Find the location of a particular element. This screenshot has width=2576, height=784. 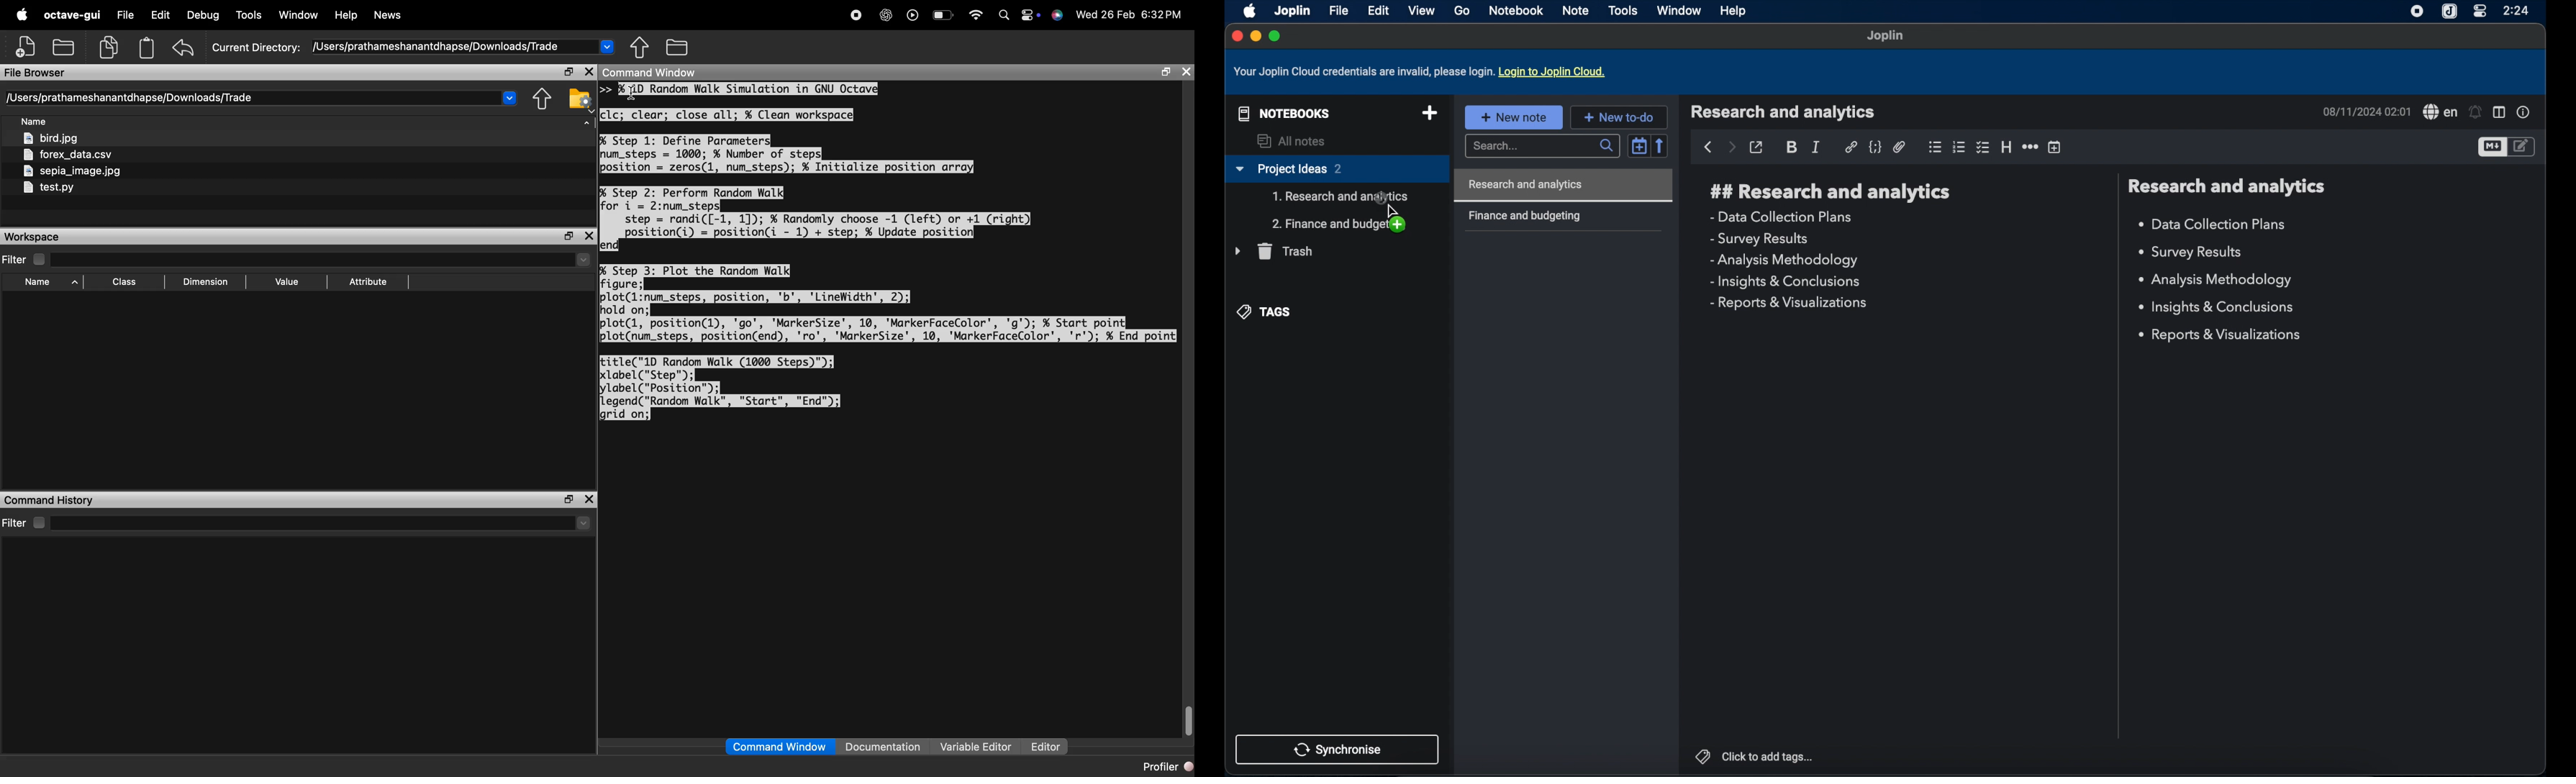

drag cursor is located at coordinates (1388, 212).